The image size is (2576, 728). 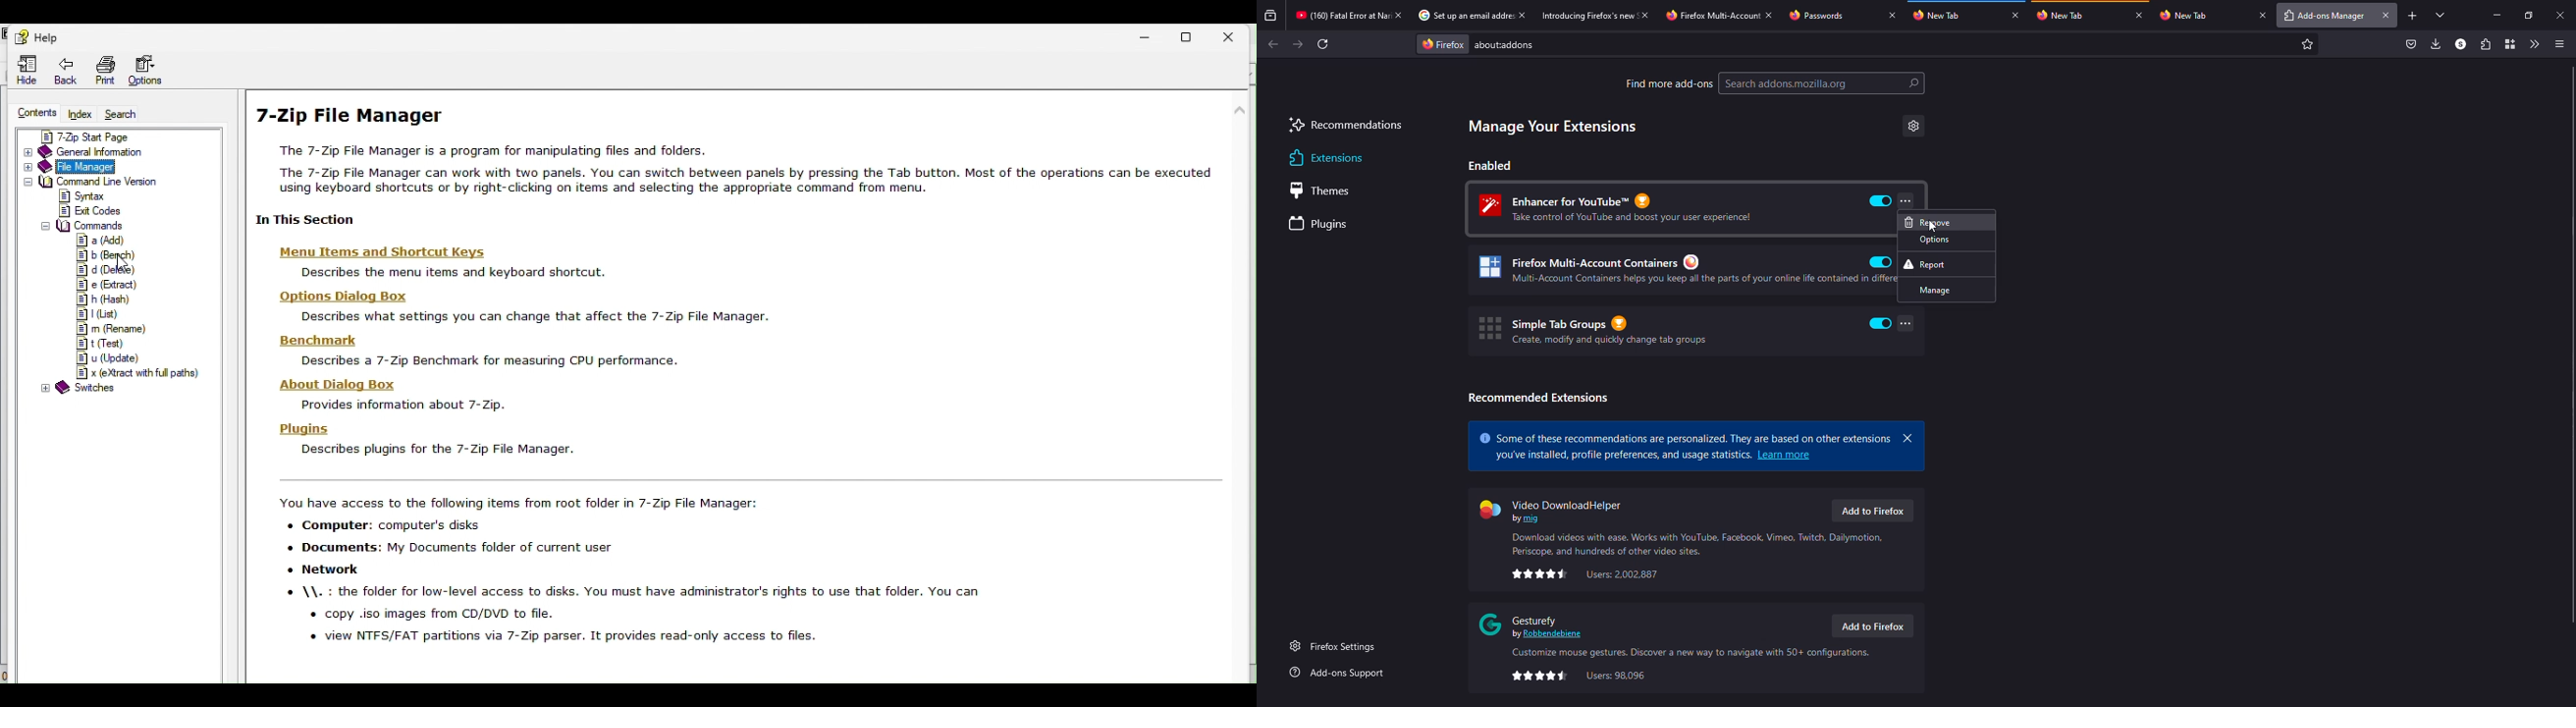 What do you see at coordinates (108, 255) in the screenshot?
I see `b` at bounding box center [108, 255].